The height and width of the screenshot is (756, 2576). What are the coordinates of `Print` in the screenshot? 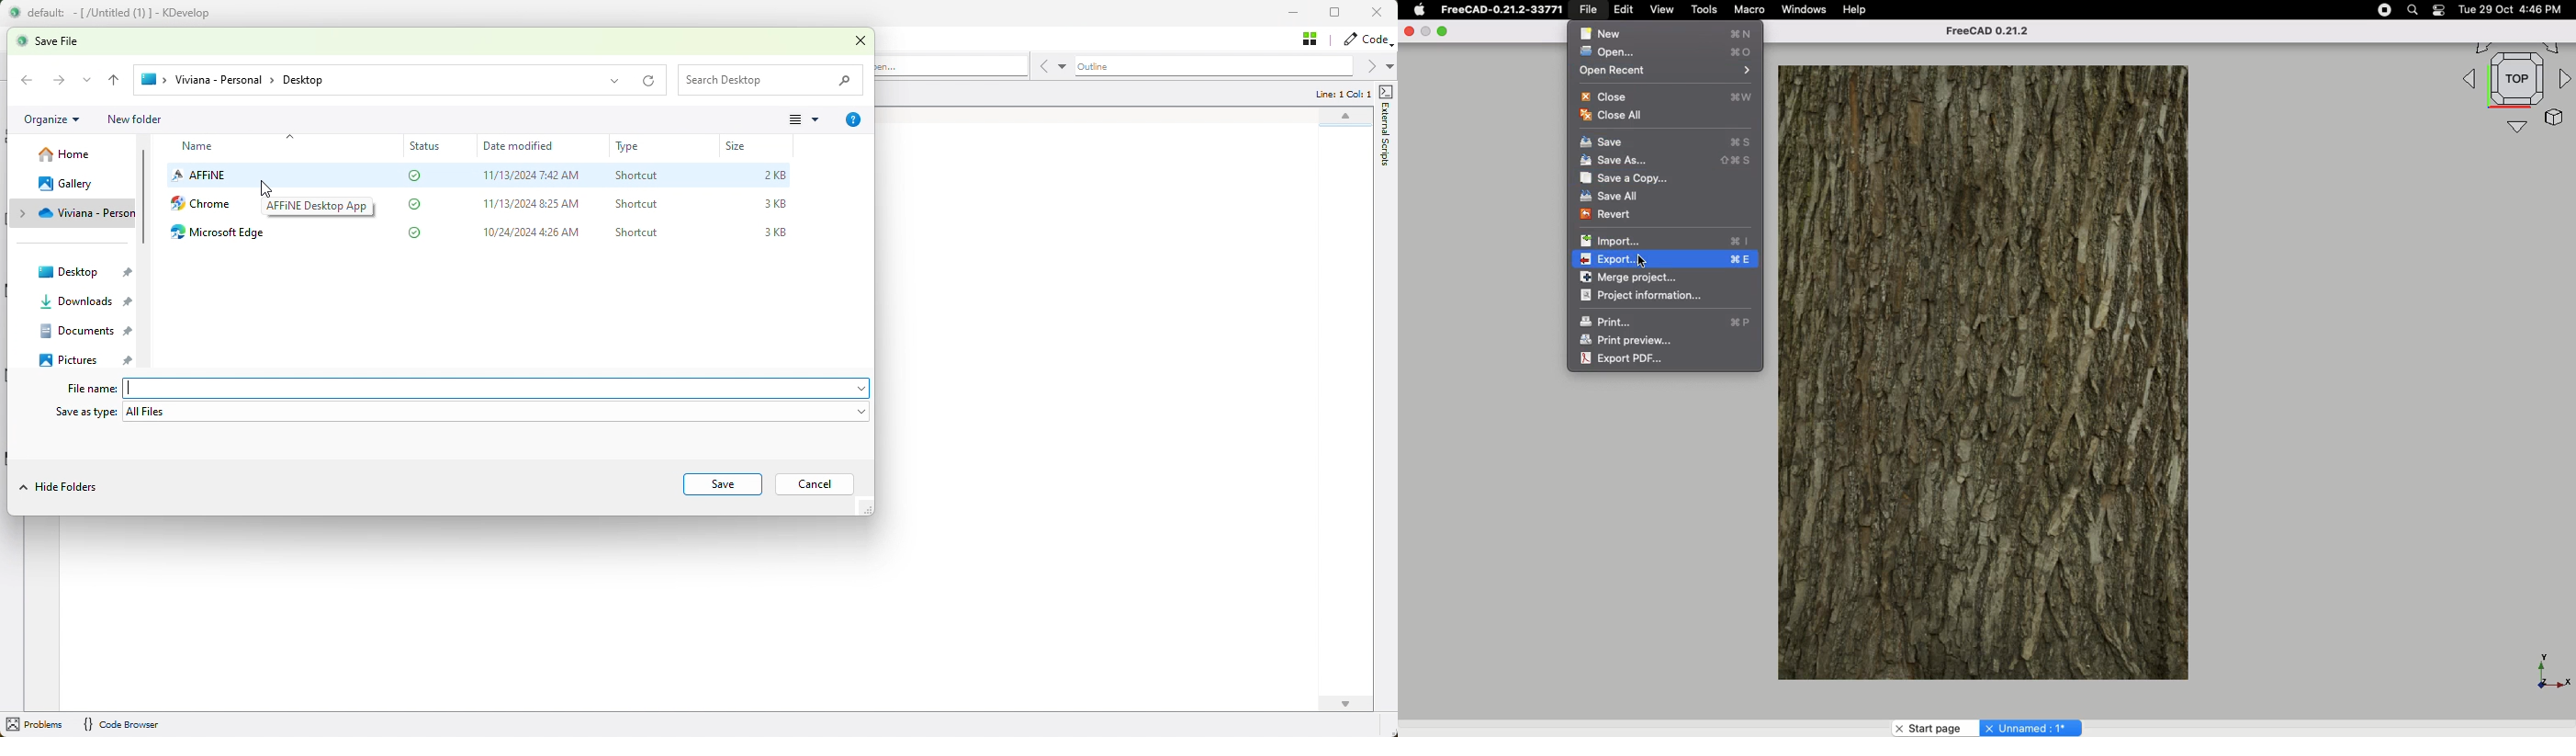 It's located at (1667, 320).